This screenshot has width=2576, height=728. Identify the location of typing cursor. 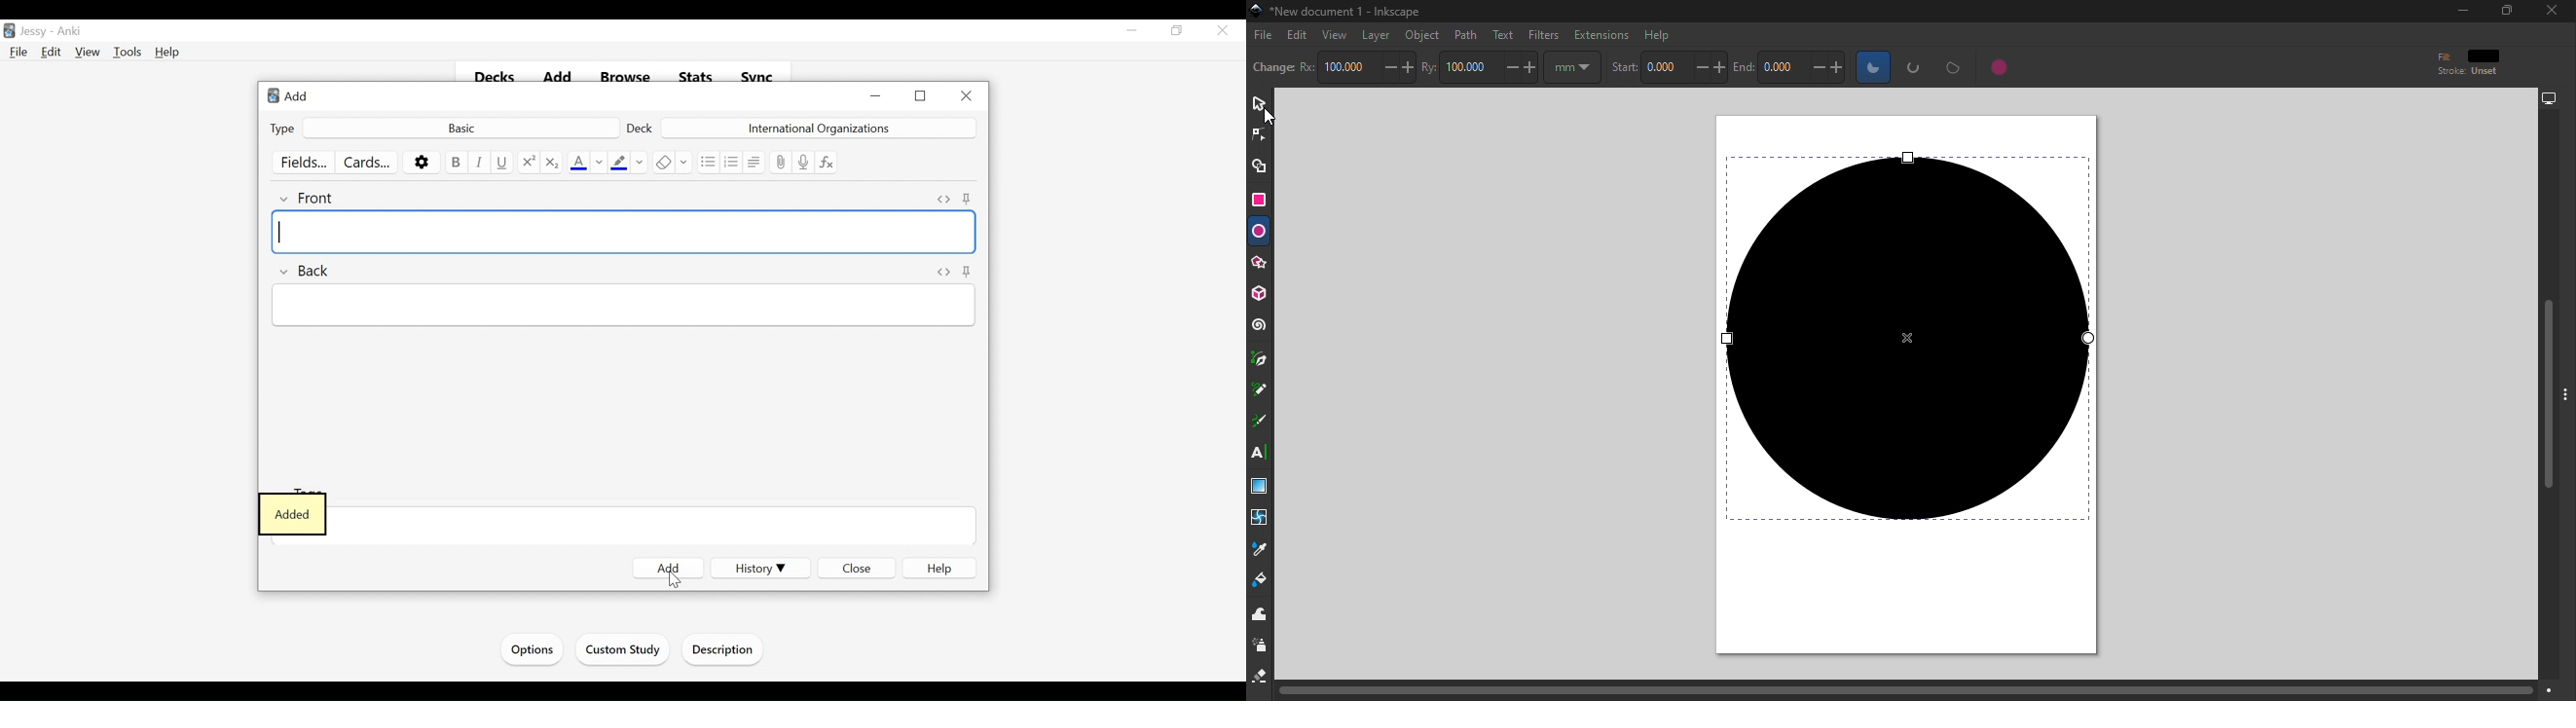
(284, 231).